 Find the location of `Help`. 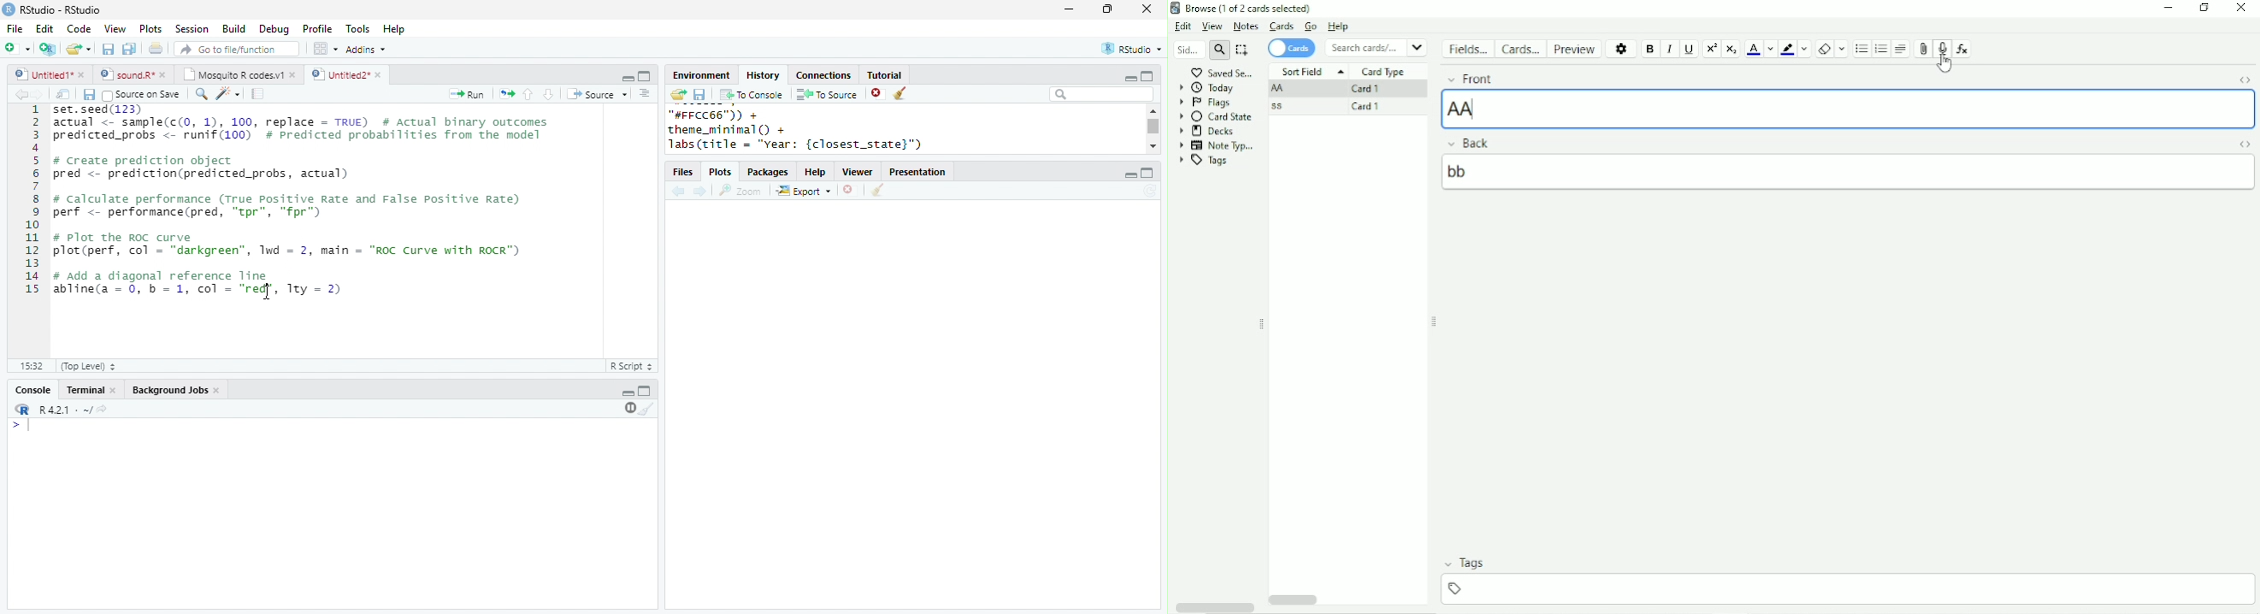

Help is located at coordinates (394, 30).